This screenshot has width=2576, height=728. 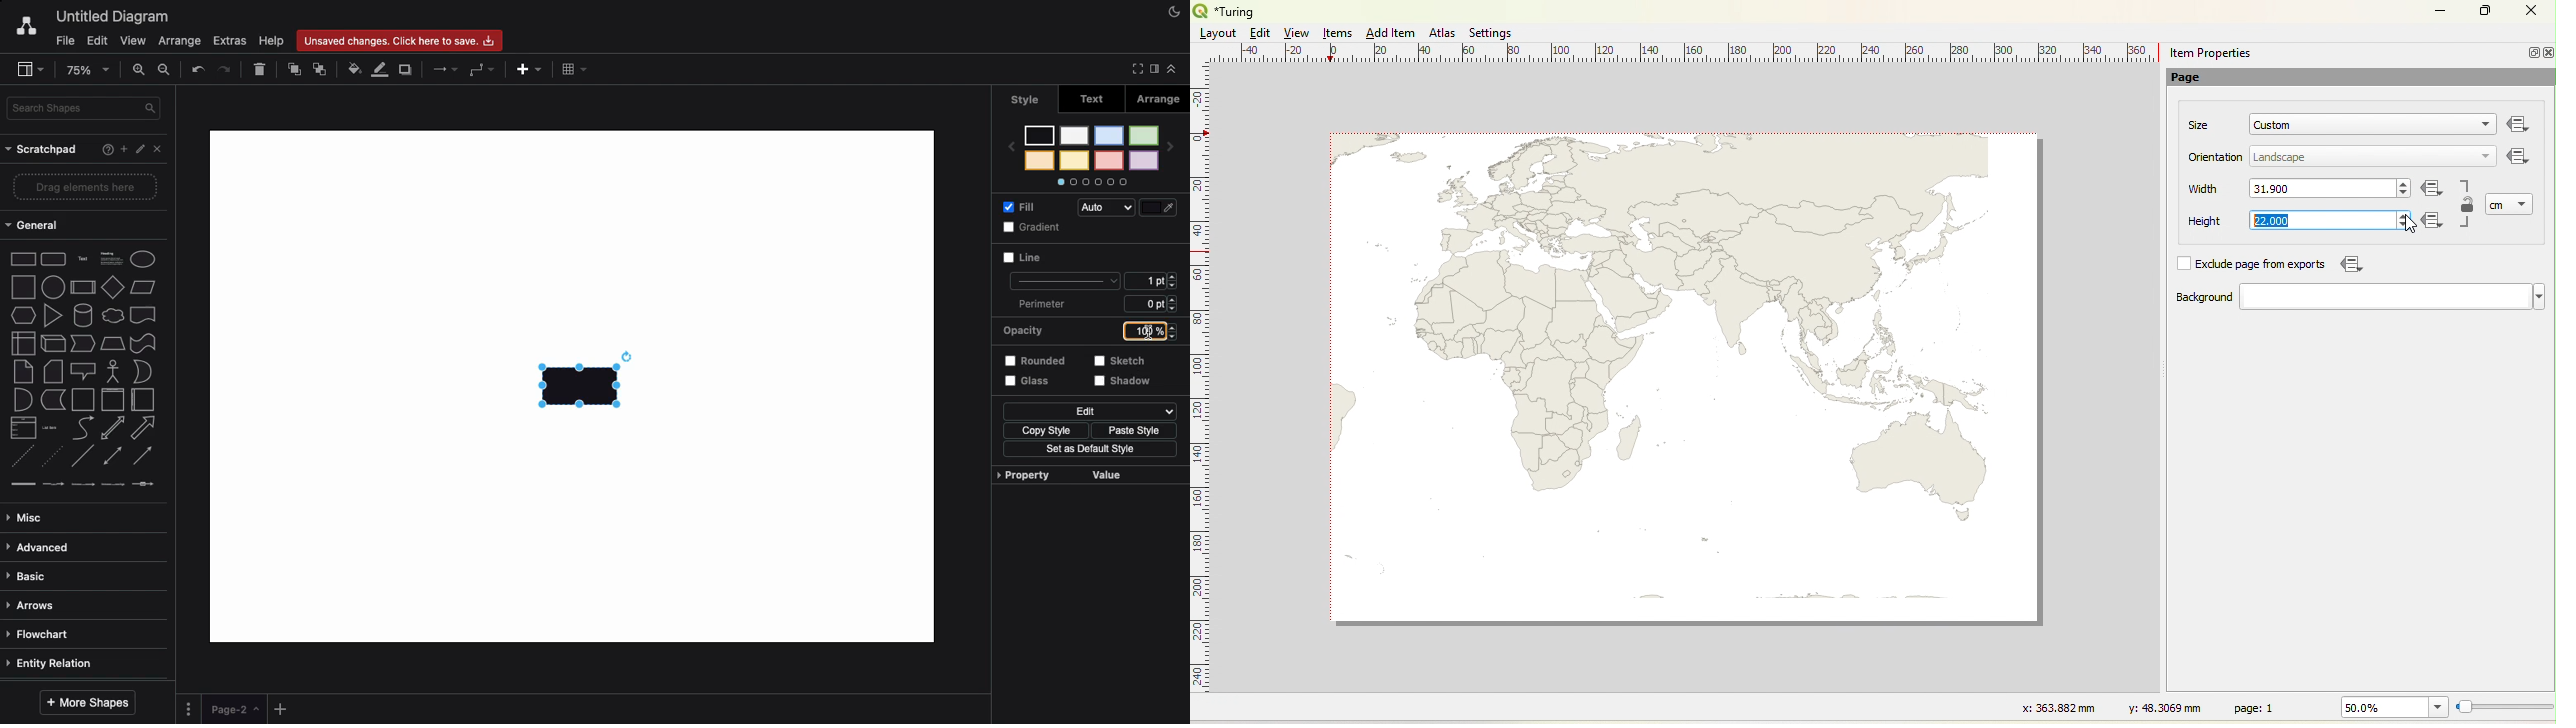 I want to click on curve, so click(x=83, y=429).